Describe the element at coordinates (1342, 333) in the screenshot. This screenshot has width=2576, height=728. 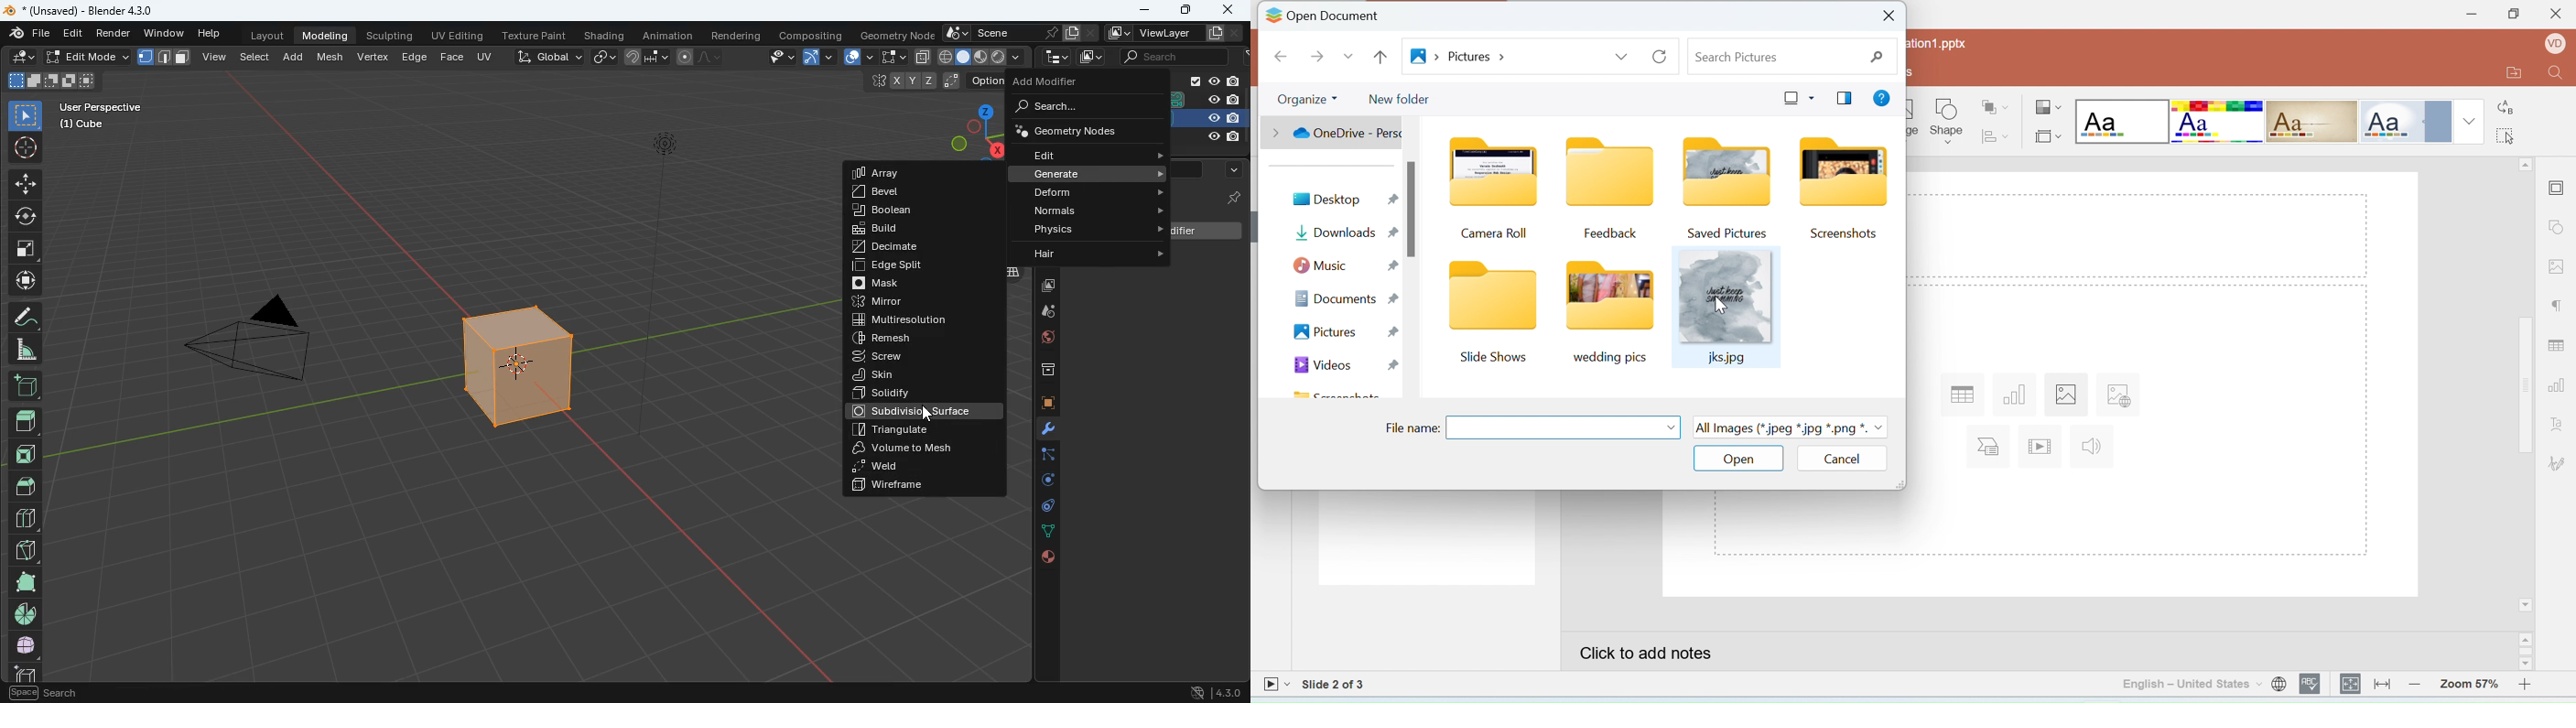
I see `pictures` at that location.